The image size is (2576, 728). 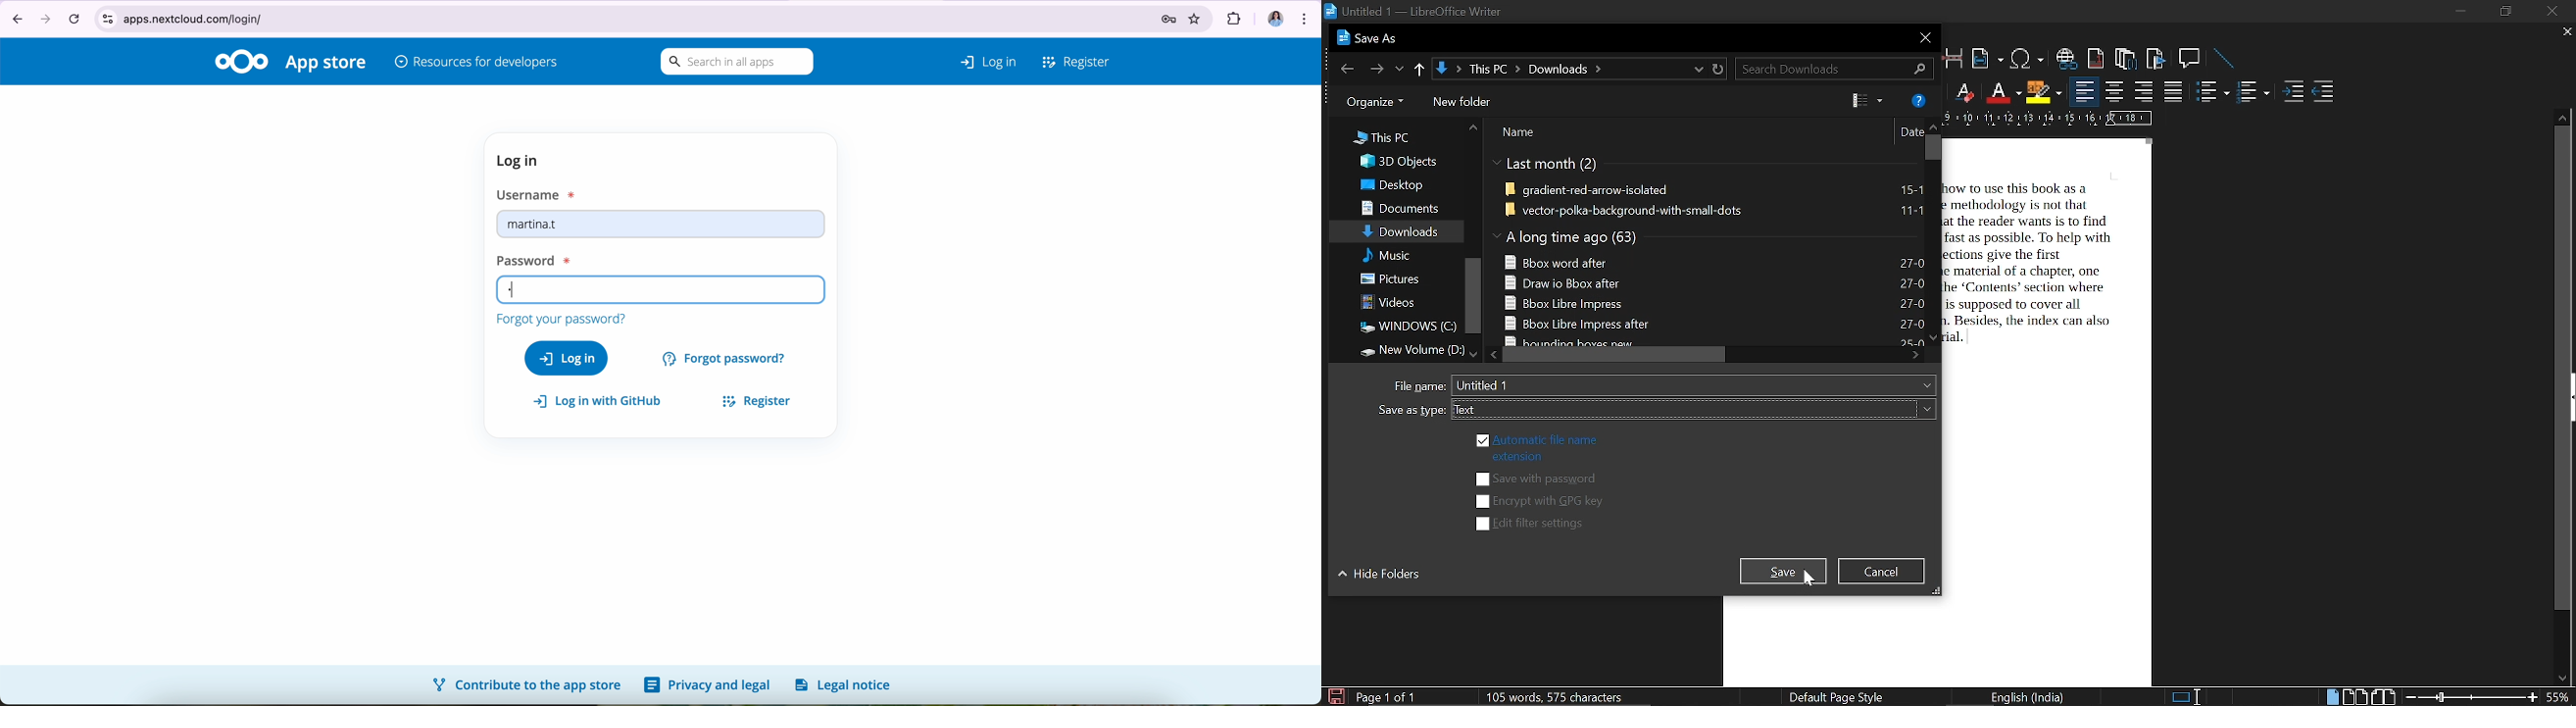 I want to click on organize, so click(x=1370, y=102).